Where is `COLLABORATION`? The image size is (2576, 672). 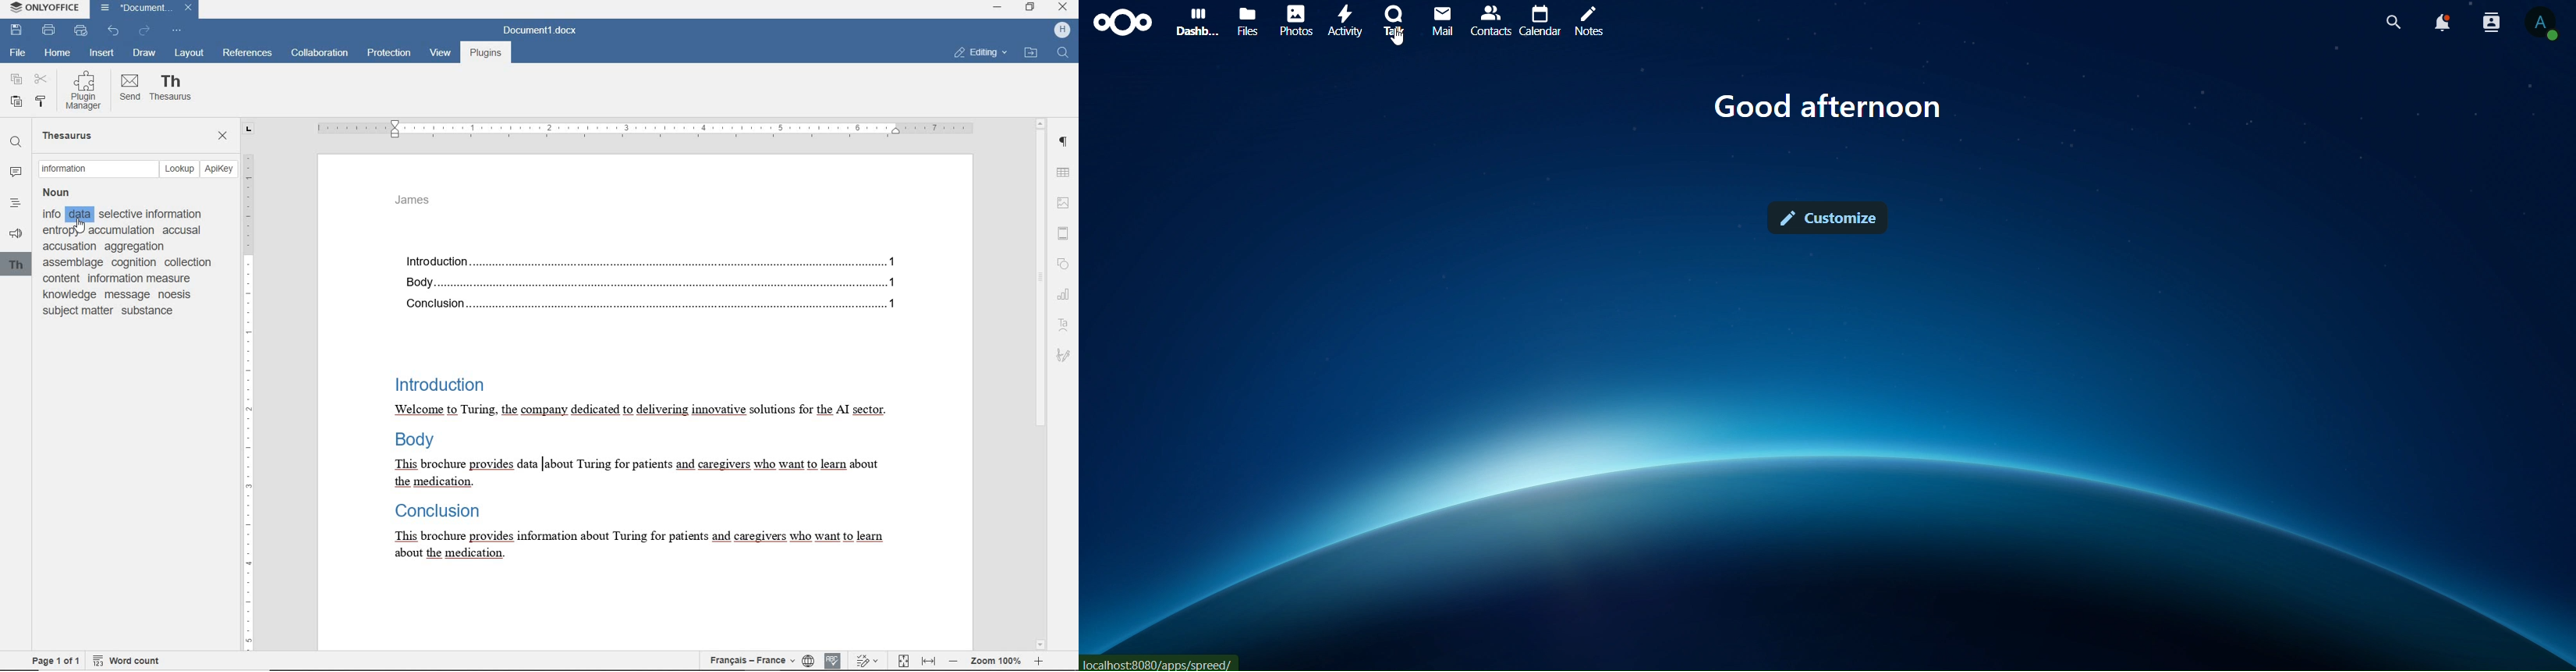
COLLABORATION is located at coordinates (319, 54).